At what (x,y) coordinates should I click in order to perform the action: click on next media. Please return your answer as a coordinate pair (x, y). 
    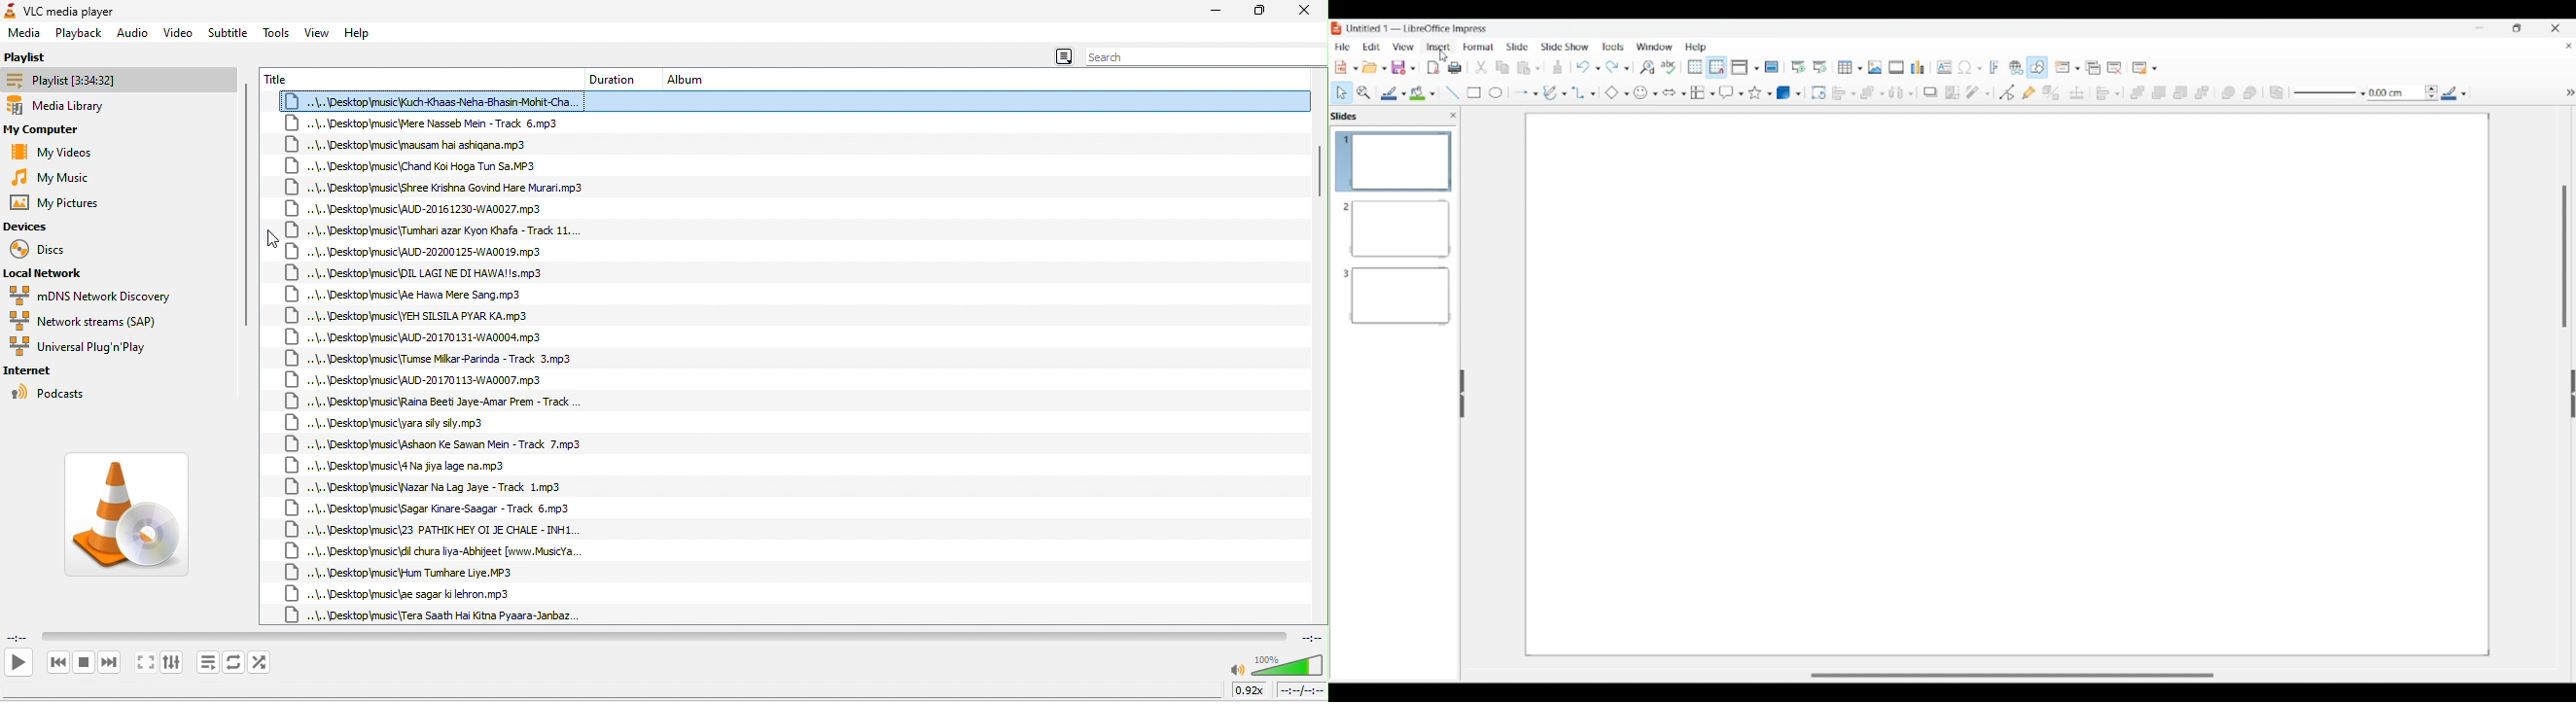
    Looking at the image, I should click on (110, 664).